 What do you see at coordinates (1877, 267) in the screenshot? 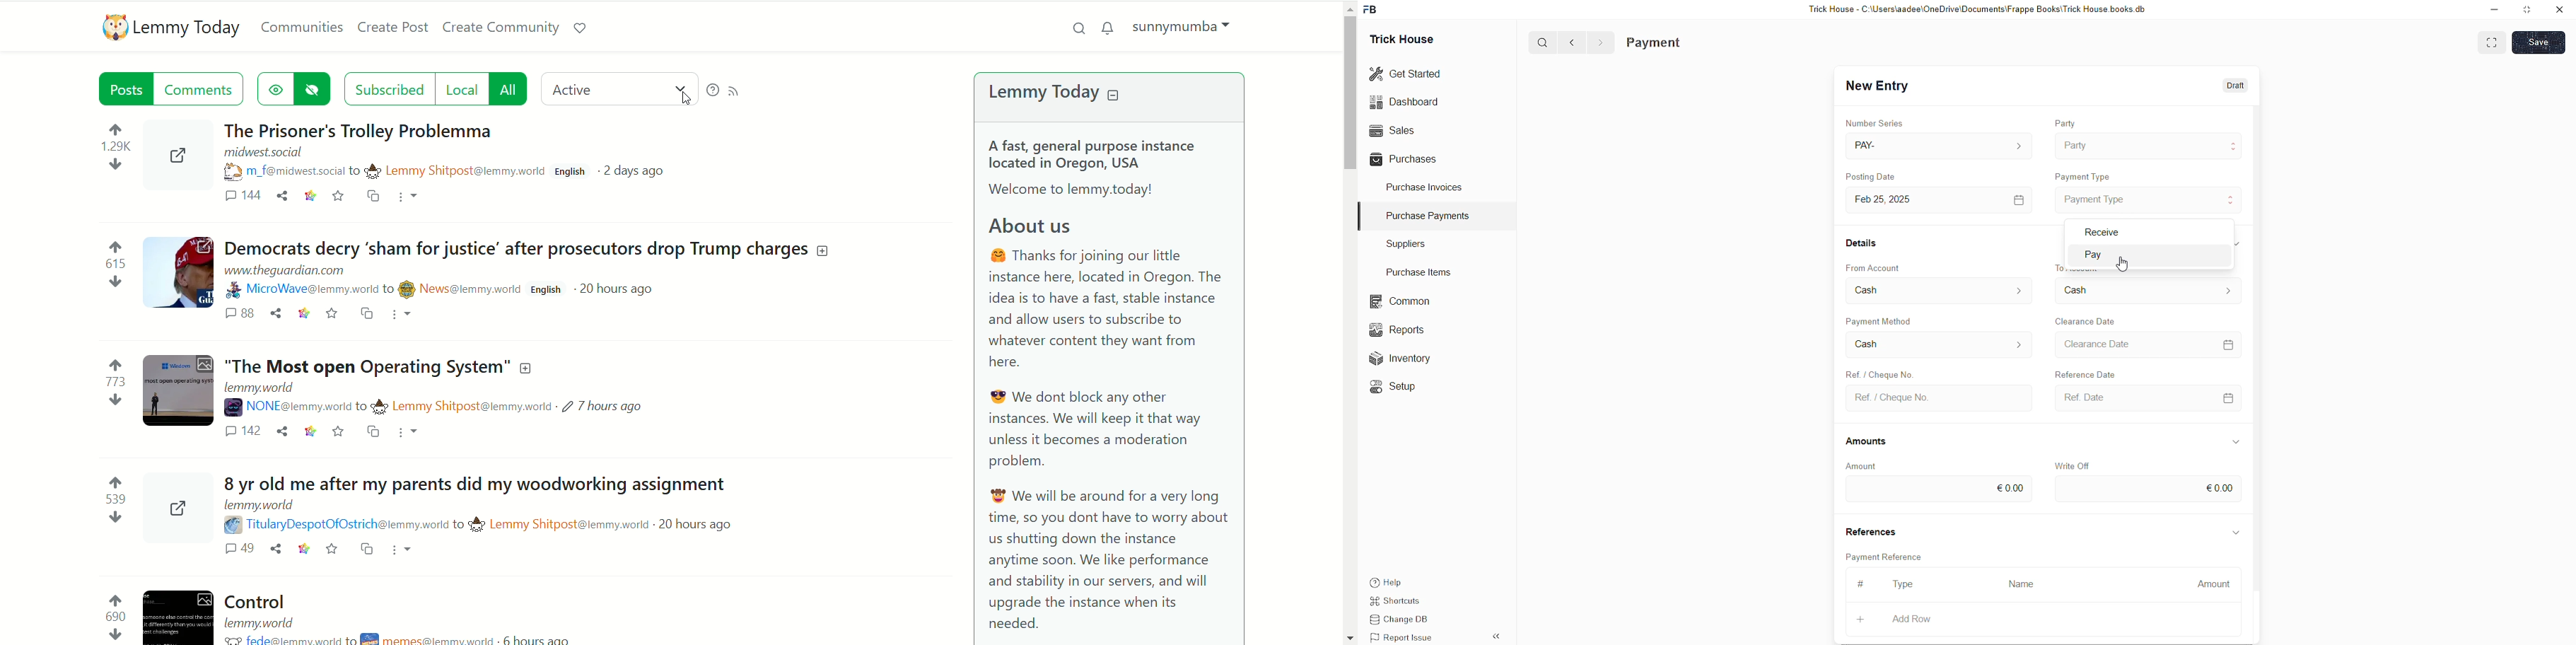
I see `From Account` at bounding box center [1877, 267].